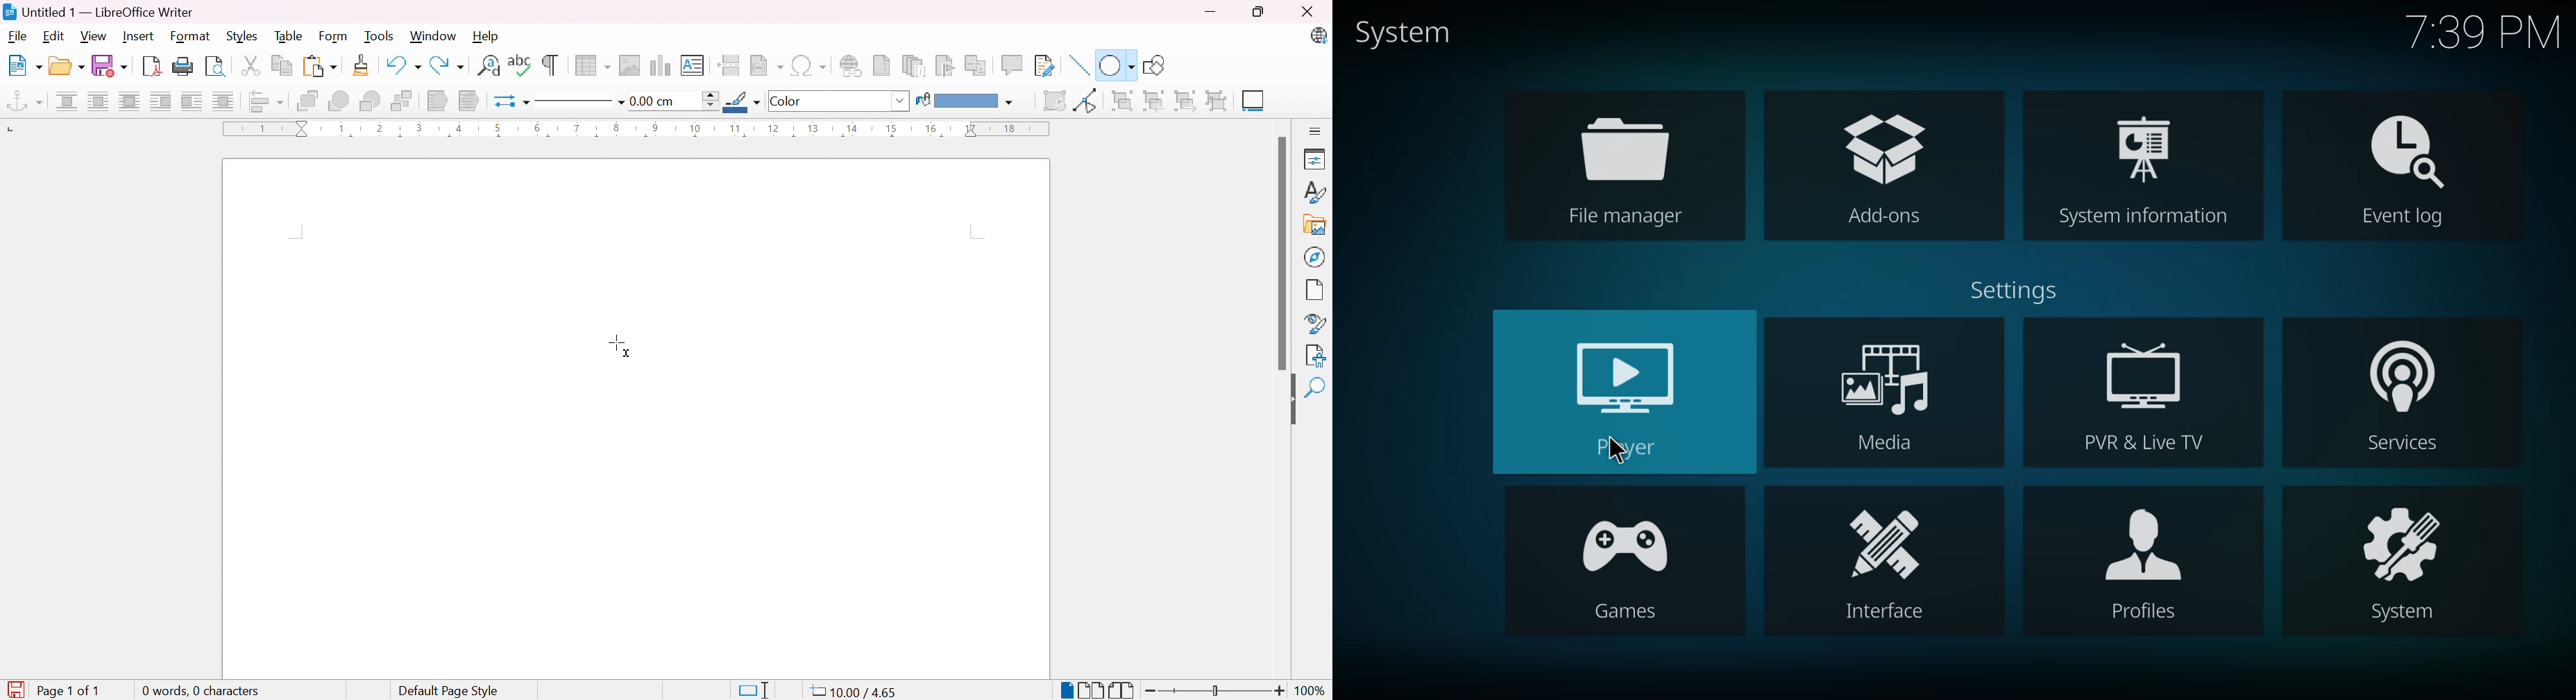 The image size is (2576, 700). What do you see at coordinates (1044, 67) in the screenshot?
I see `Show track changes fuctions` at bounding box center [1044, 67].